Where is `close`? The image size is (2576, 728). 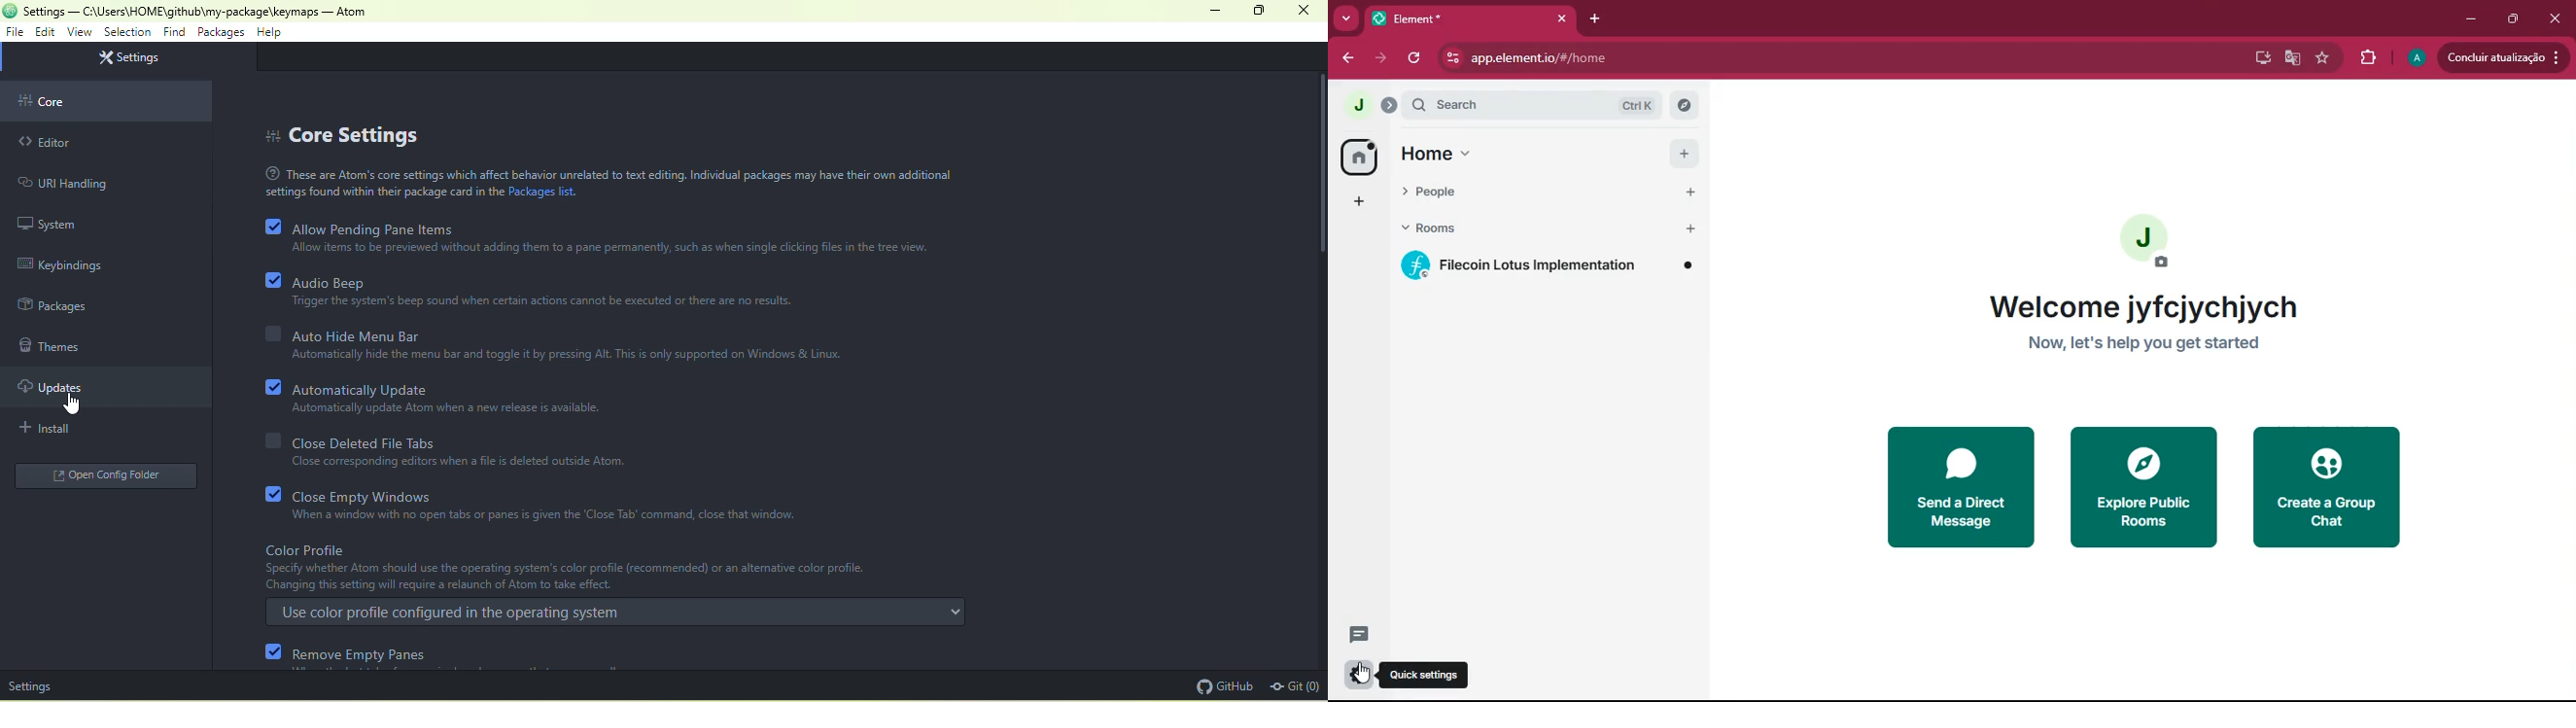
close is located at coordinates (2558, 21).